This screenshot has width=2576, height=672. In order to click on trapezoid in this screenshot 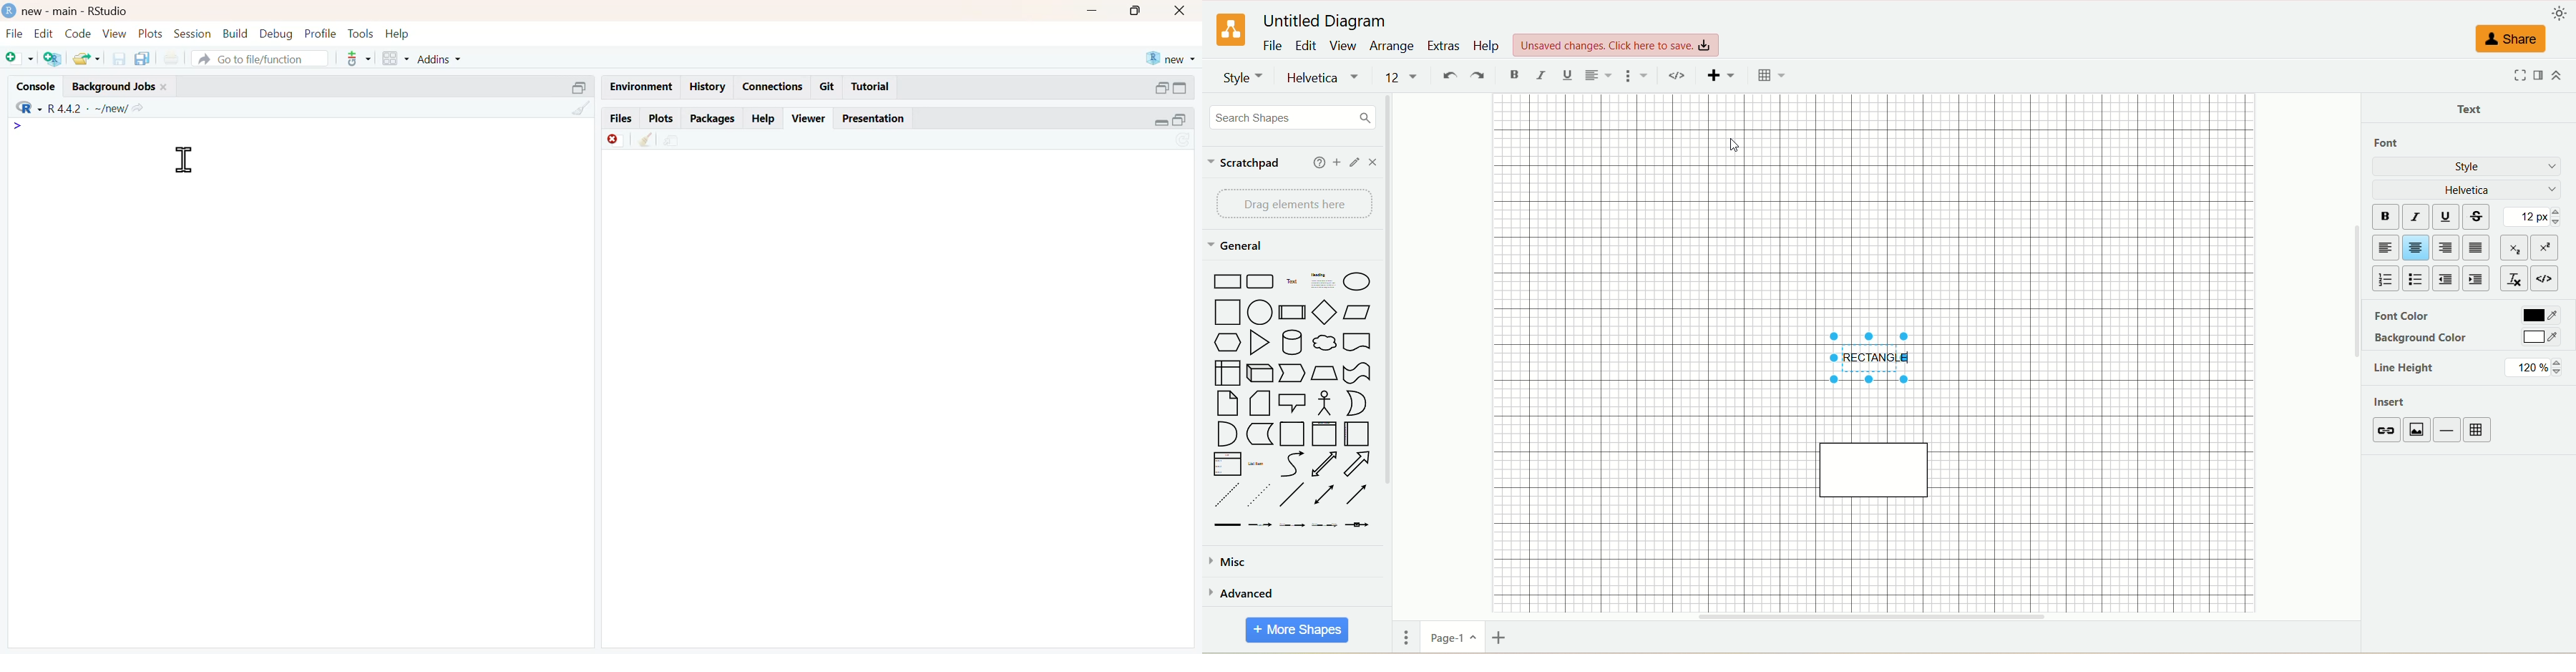, I will do `click(1323, 373)`.